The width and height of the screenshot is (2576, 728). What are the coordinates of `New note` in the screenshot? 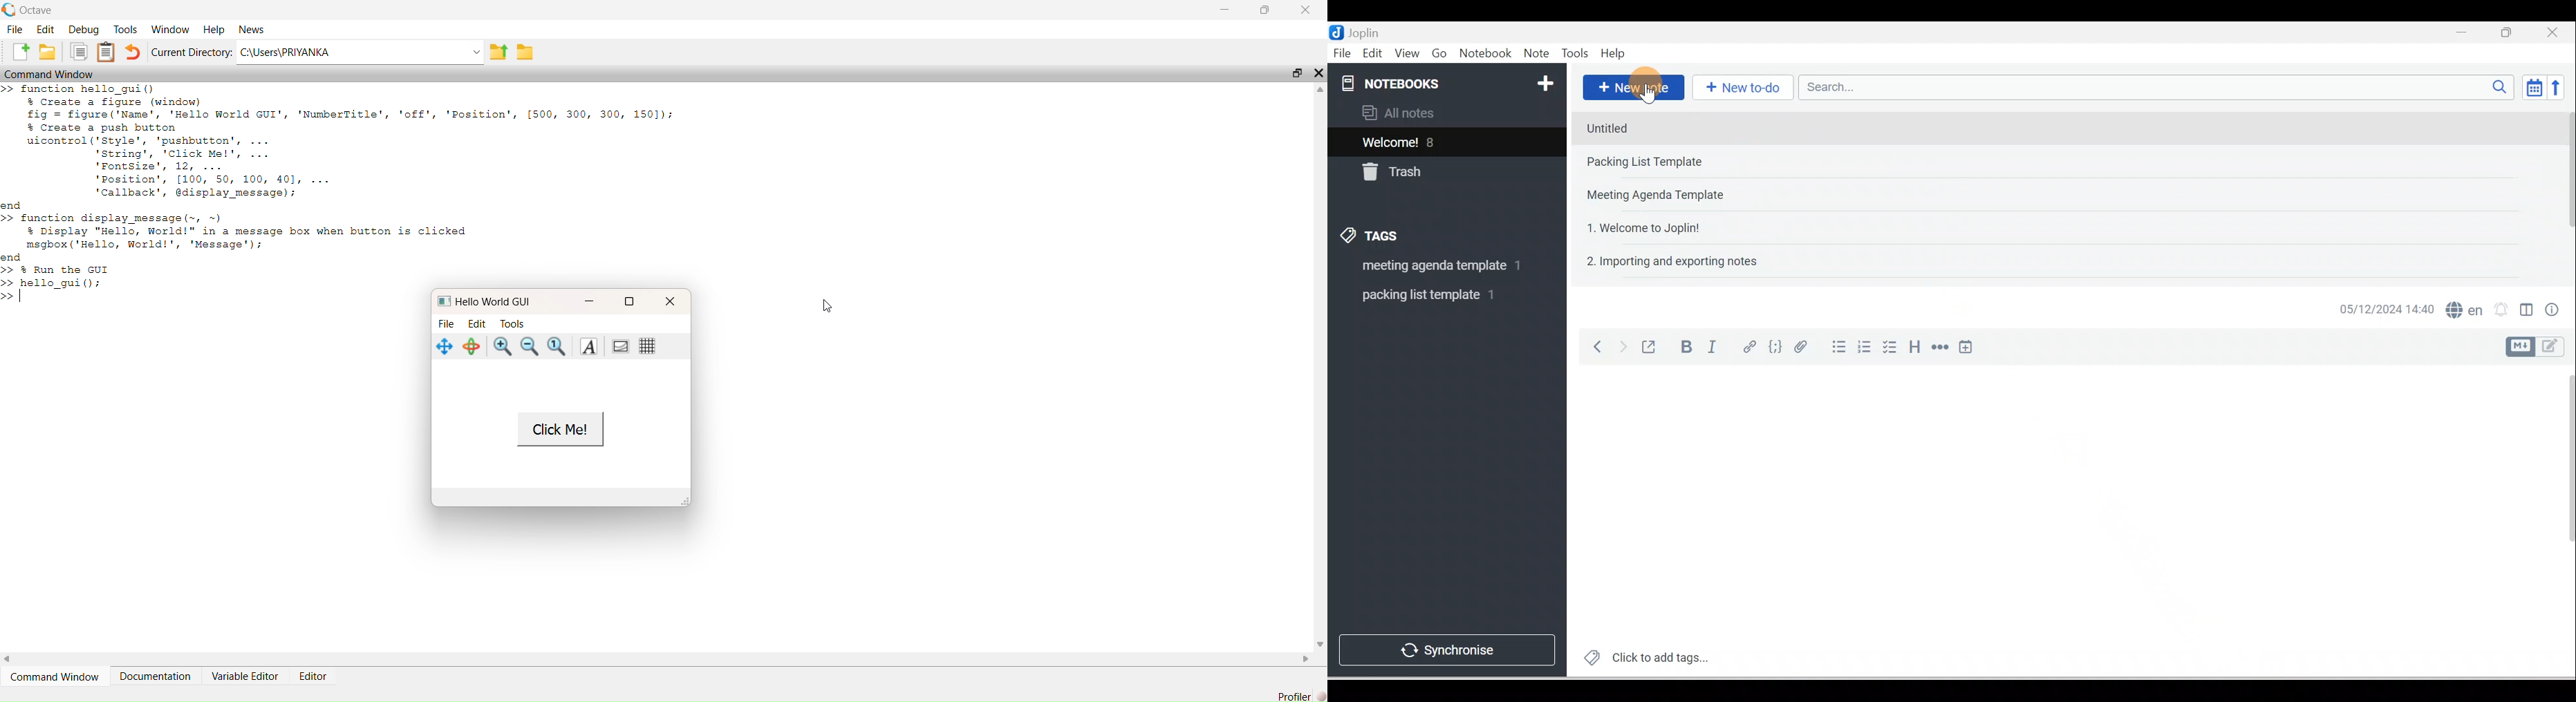 It's located at (1631, 88).